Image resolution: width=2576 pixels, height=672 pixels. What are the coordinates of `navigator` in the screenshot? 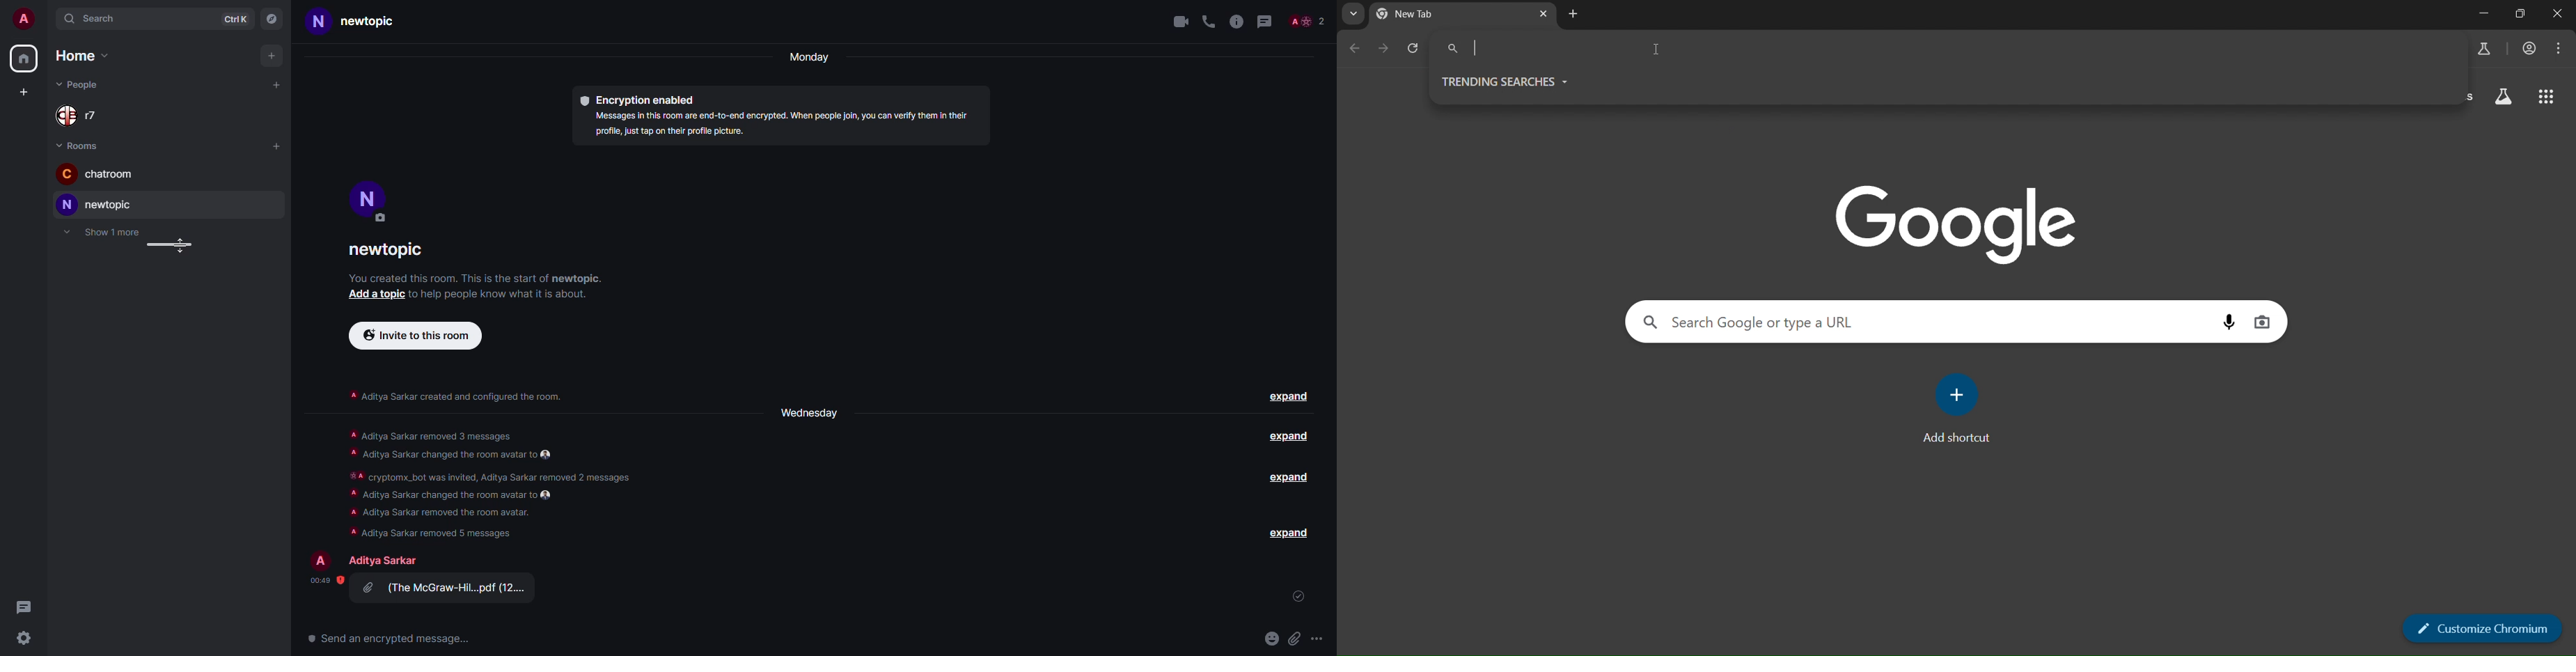 It's located at (272, 19).